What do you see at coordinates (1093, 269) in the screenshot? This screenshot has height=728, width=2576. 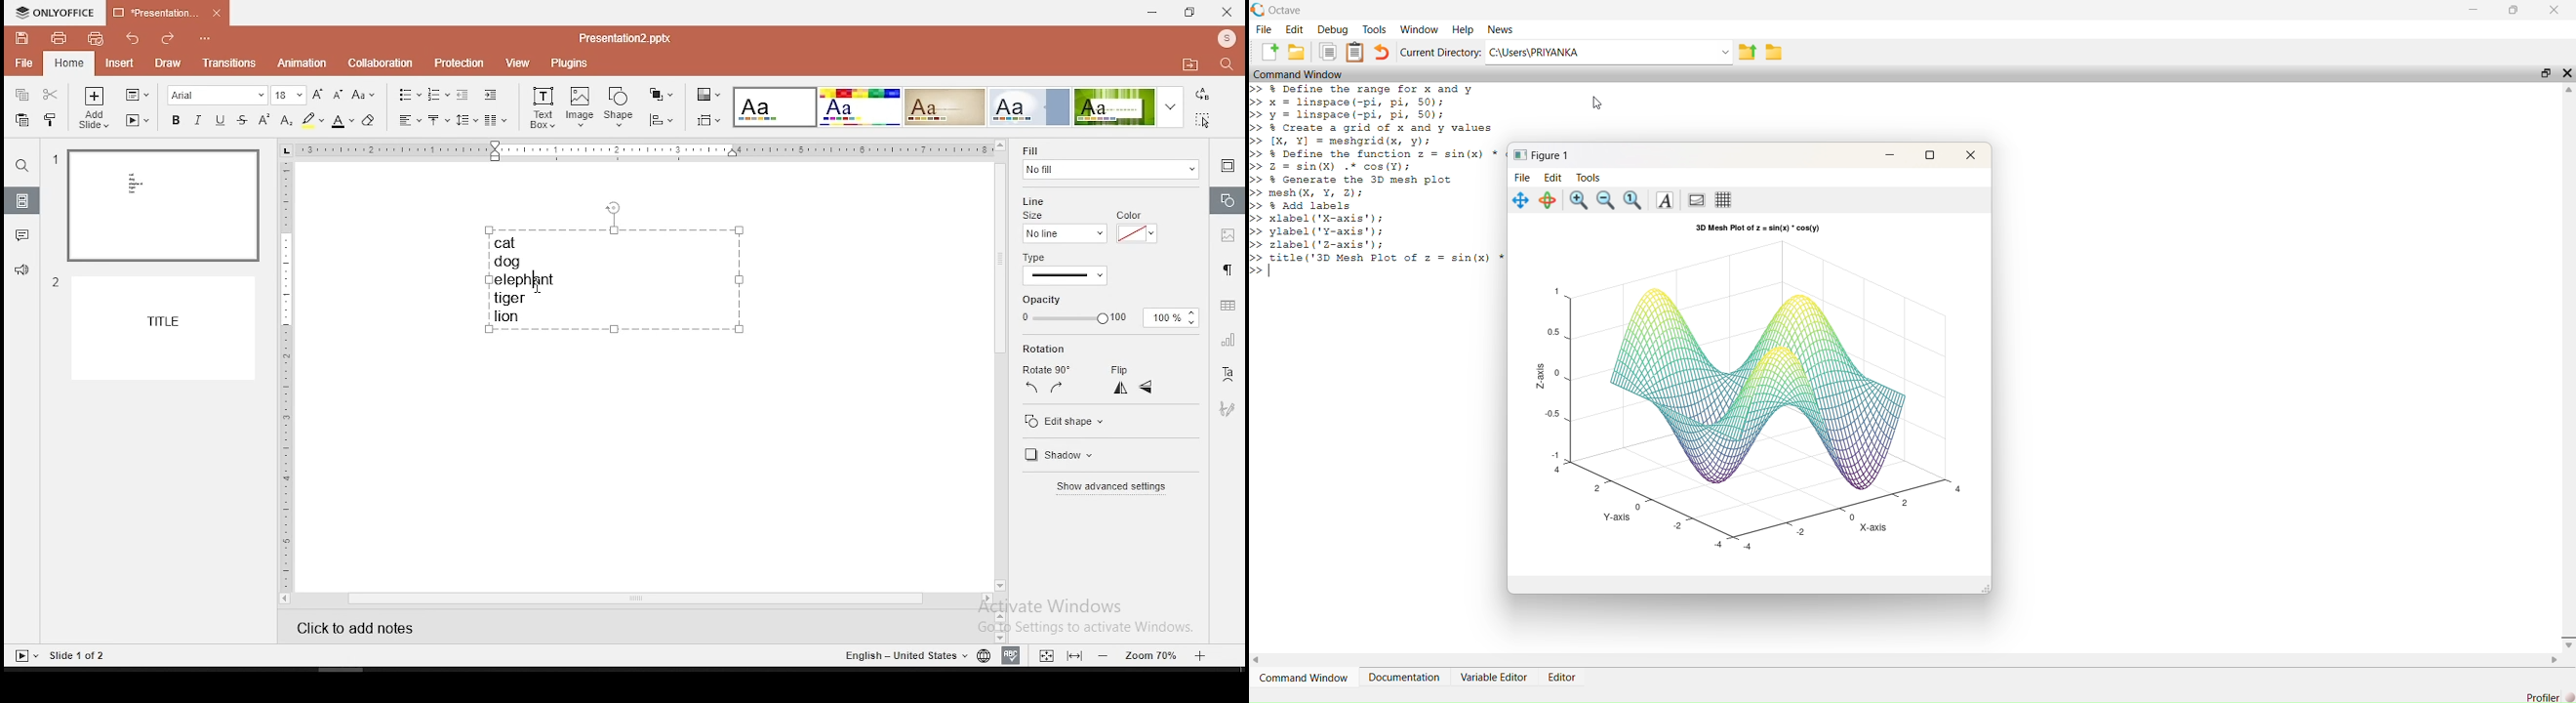 I see `Type` at bounding box center [1093, 269].